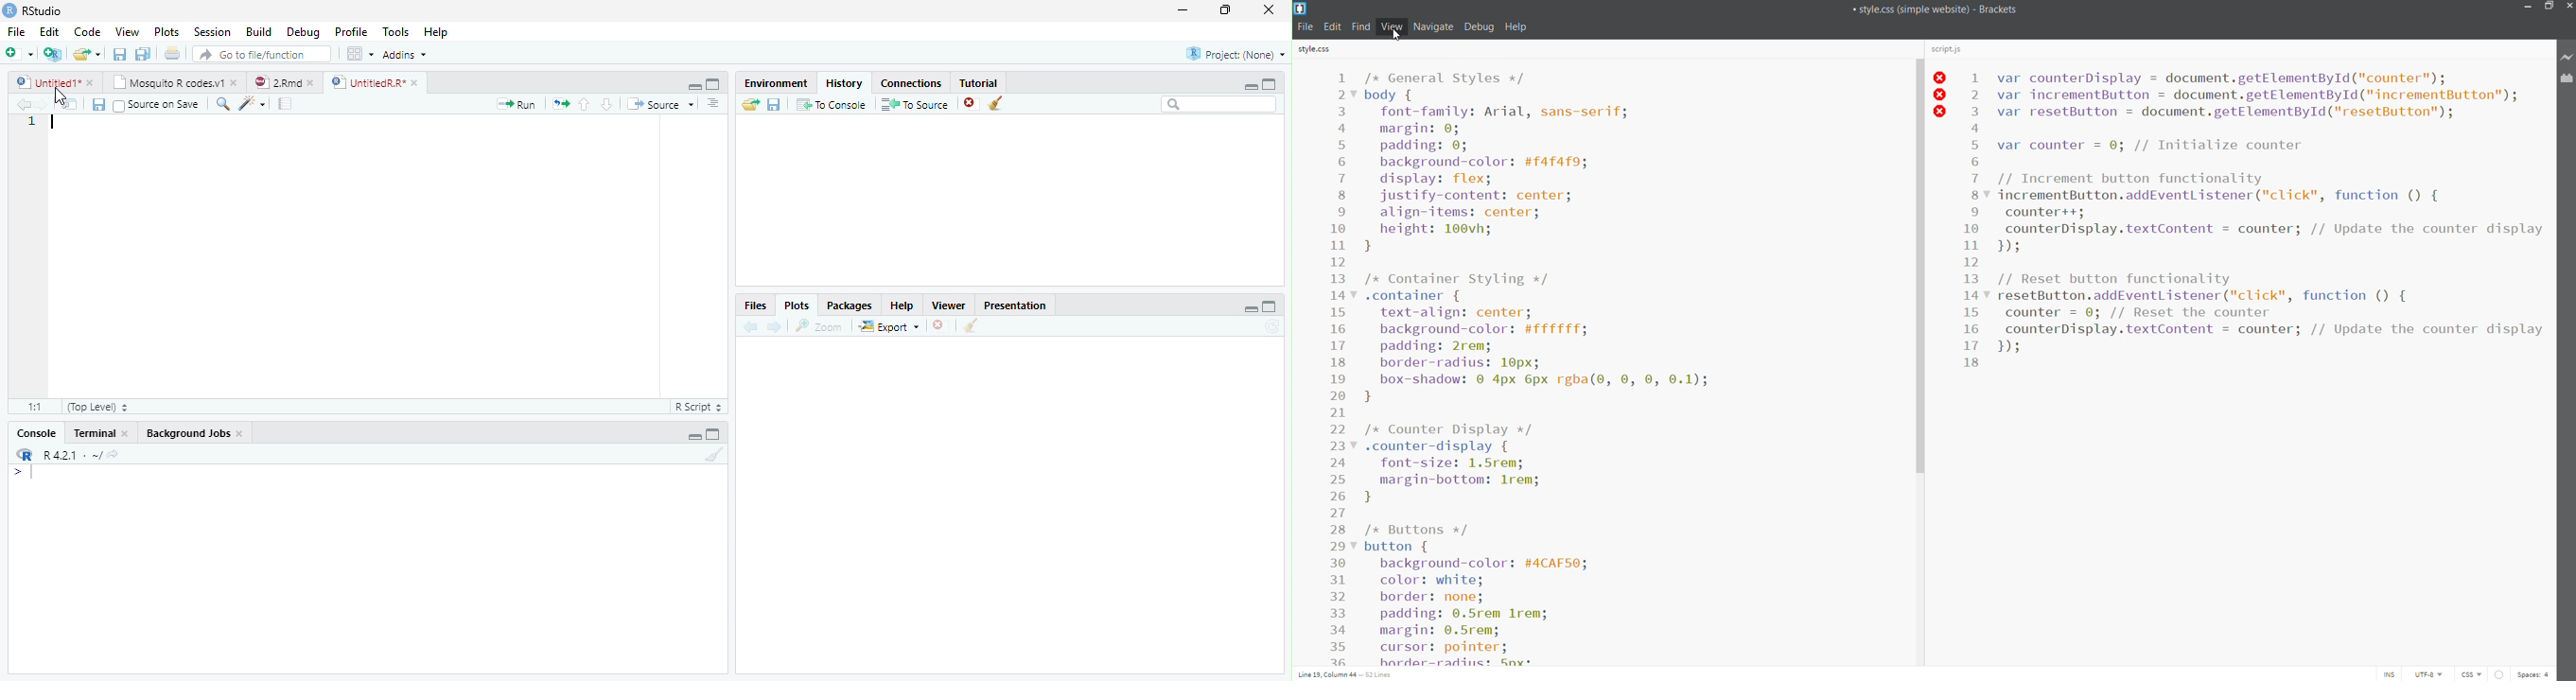 Image resolution: width=2576 pixels, height=700 pixels. What do you see at coordinates (1236, 54) in the screenshot?
I see `Project: (None)` at bounding box center [1236, 54].